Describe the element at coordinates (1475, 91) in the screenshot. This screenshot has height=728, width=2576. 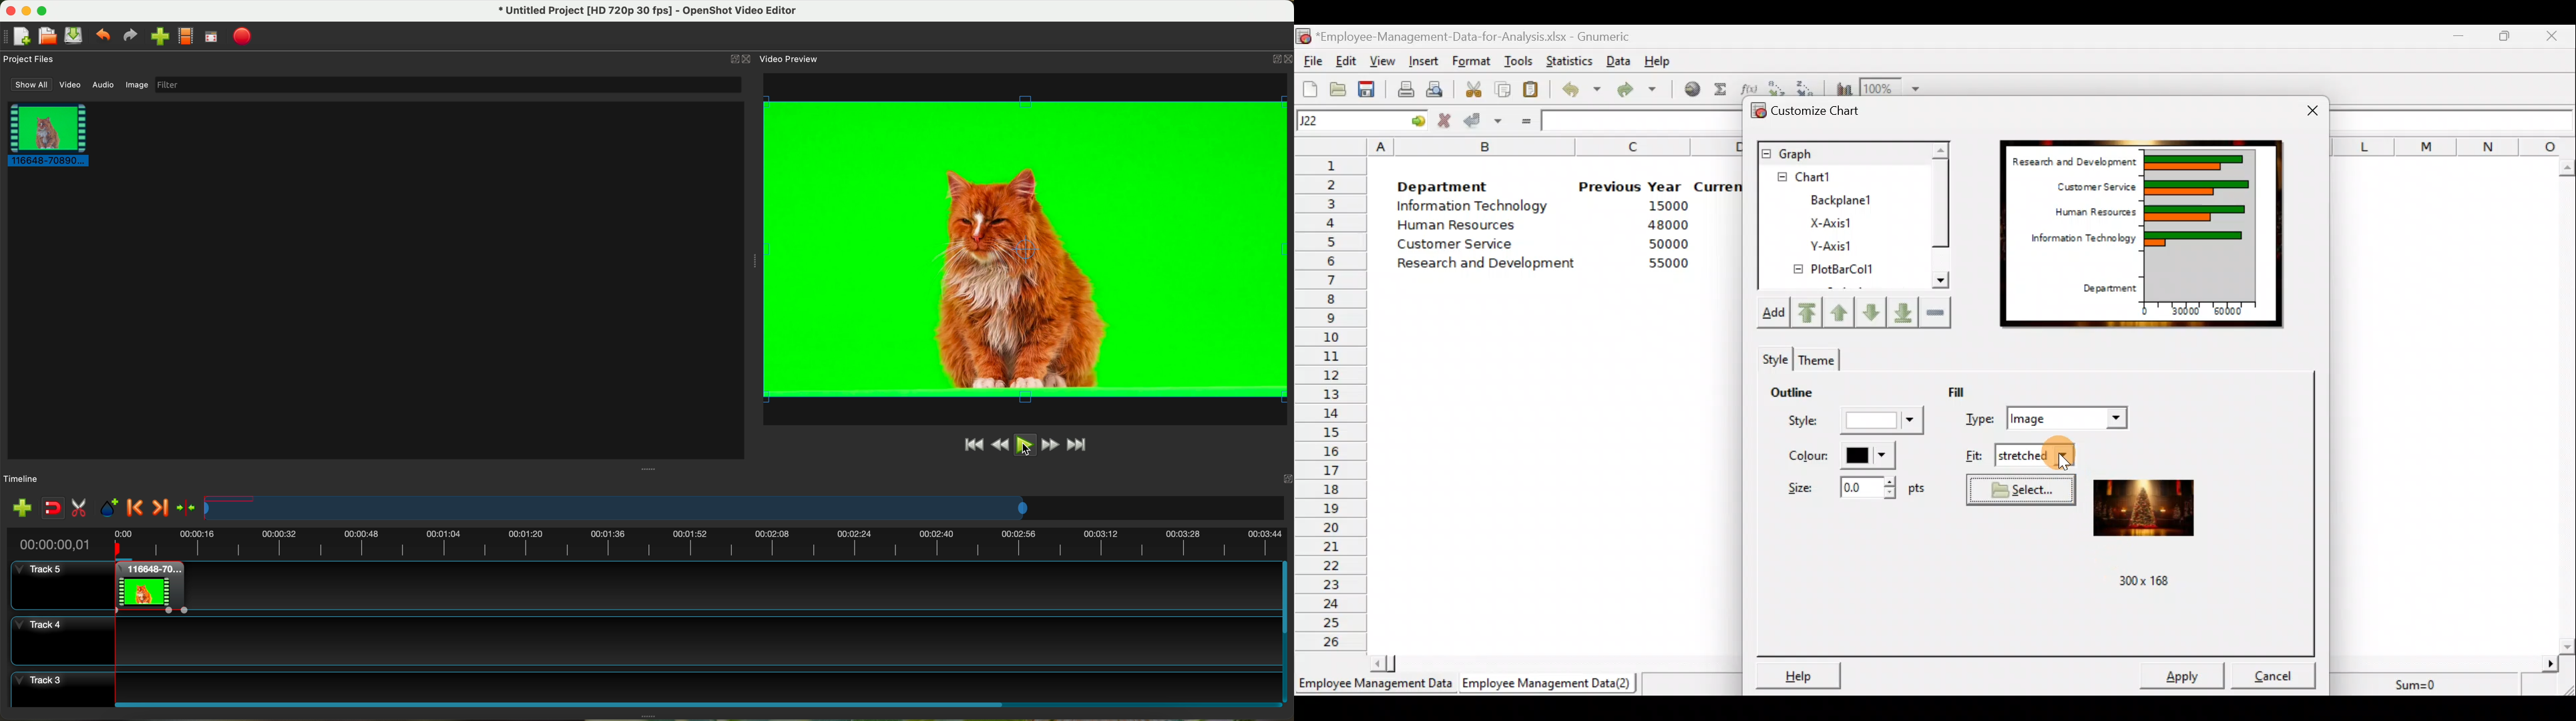
I see `Cut the selection` at that location.